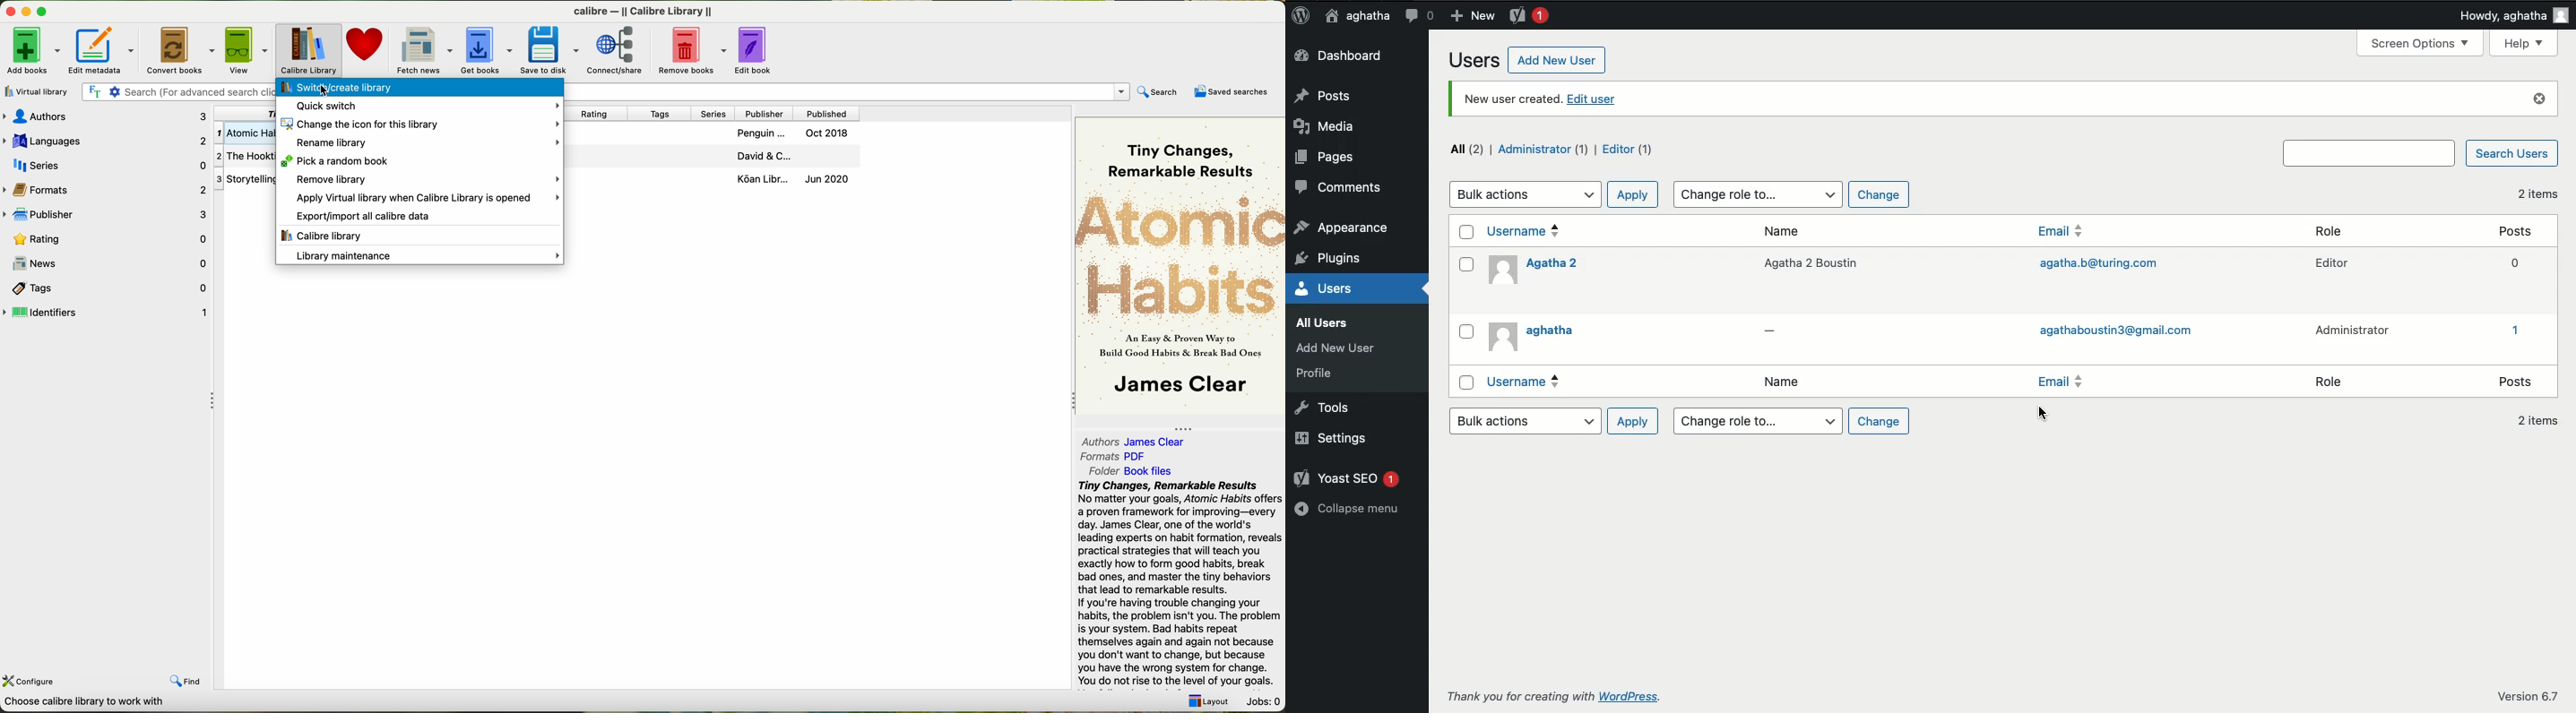 Image resolution: width=2576 pixels, height=728 pixels. Describe the element at coordinates (27, 11) in the screenshot. I see `minimize window` at that location.